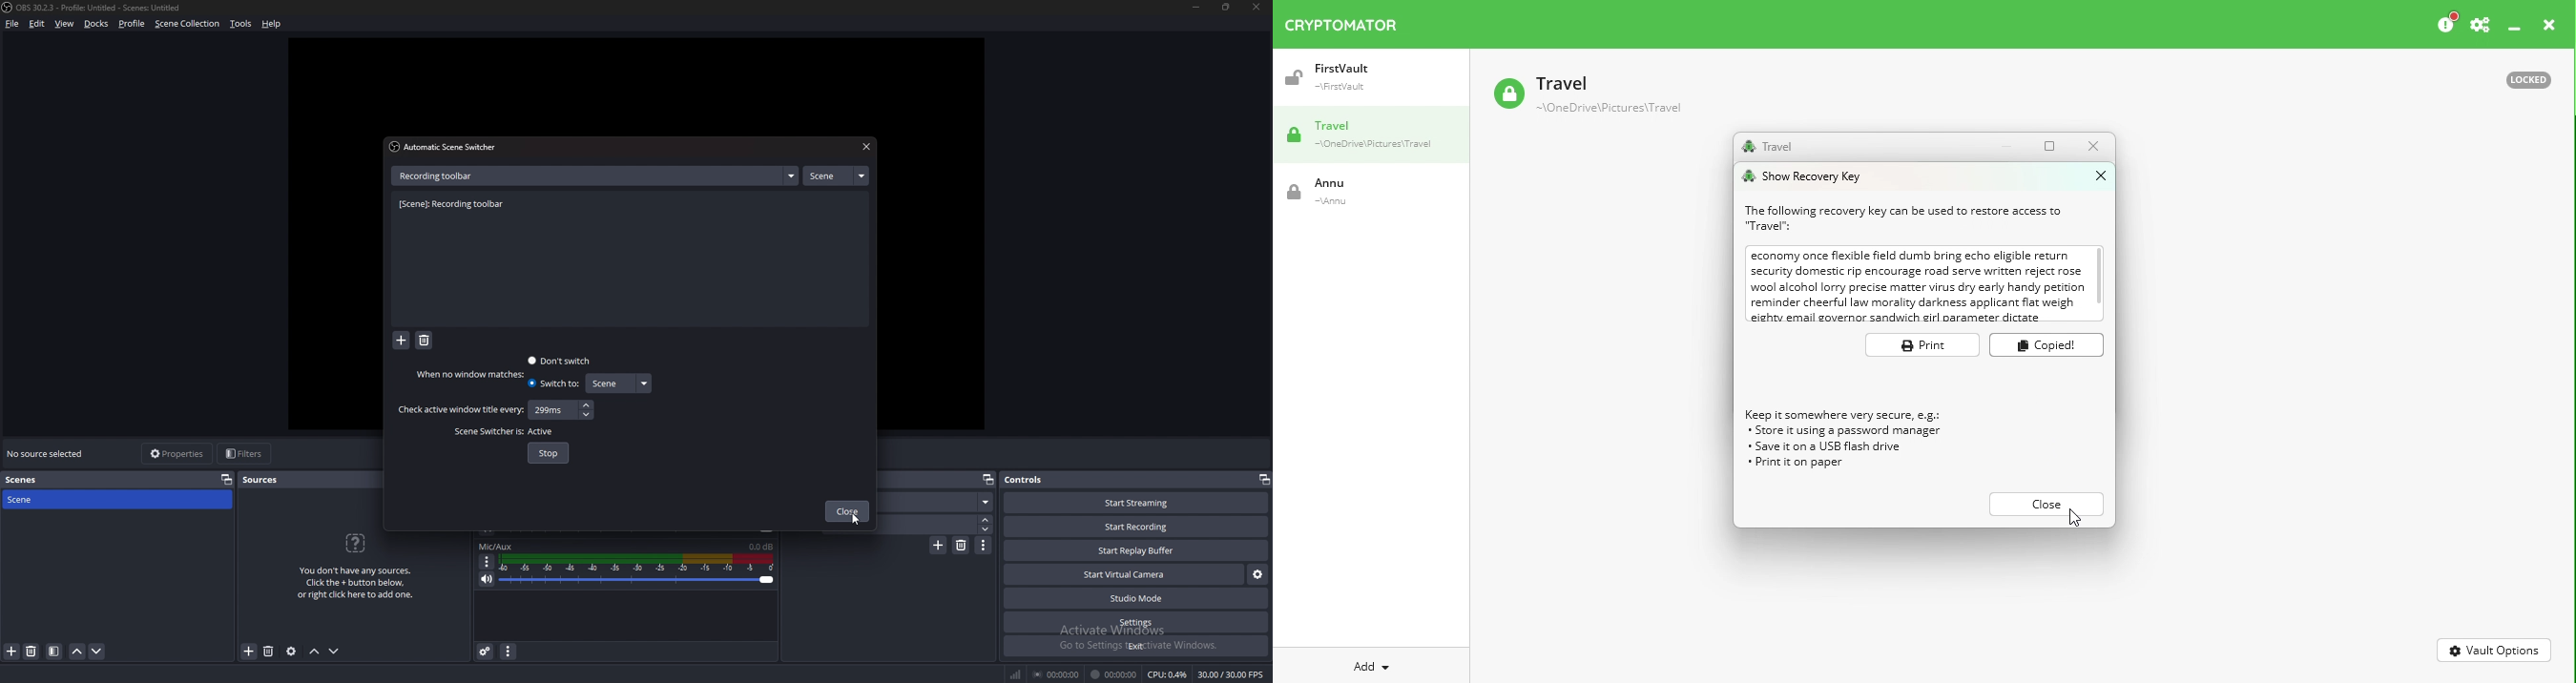 Image resolution: width=2576 pixels, height=700 pixels. What do you see at coordinates (249, 652) in the screenshot?
I see `add source` at bounding box center [249, 652].